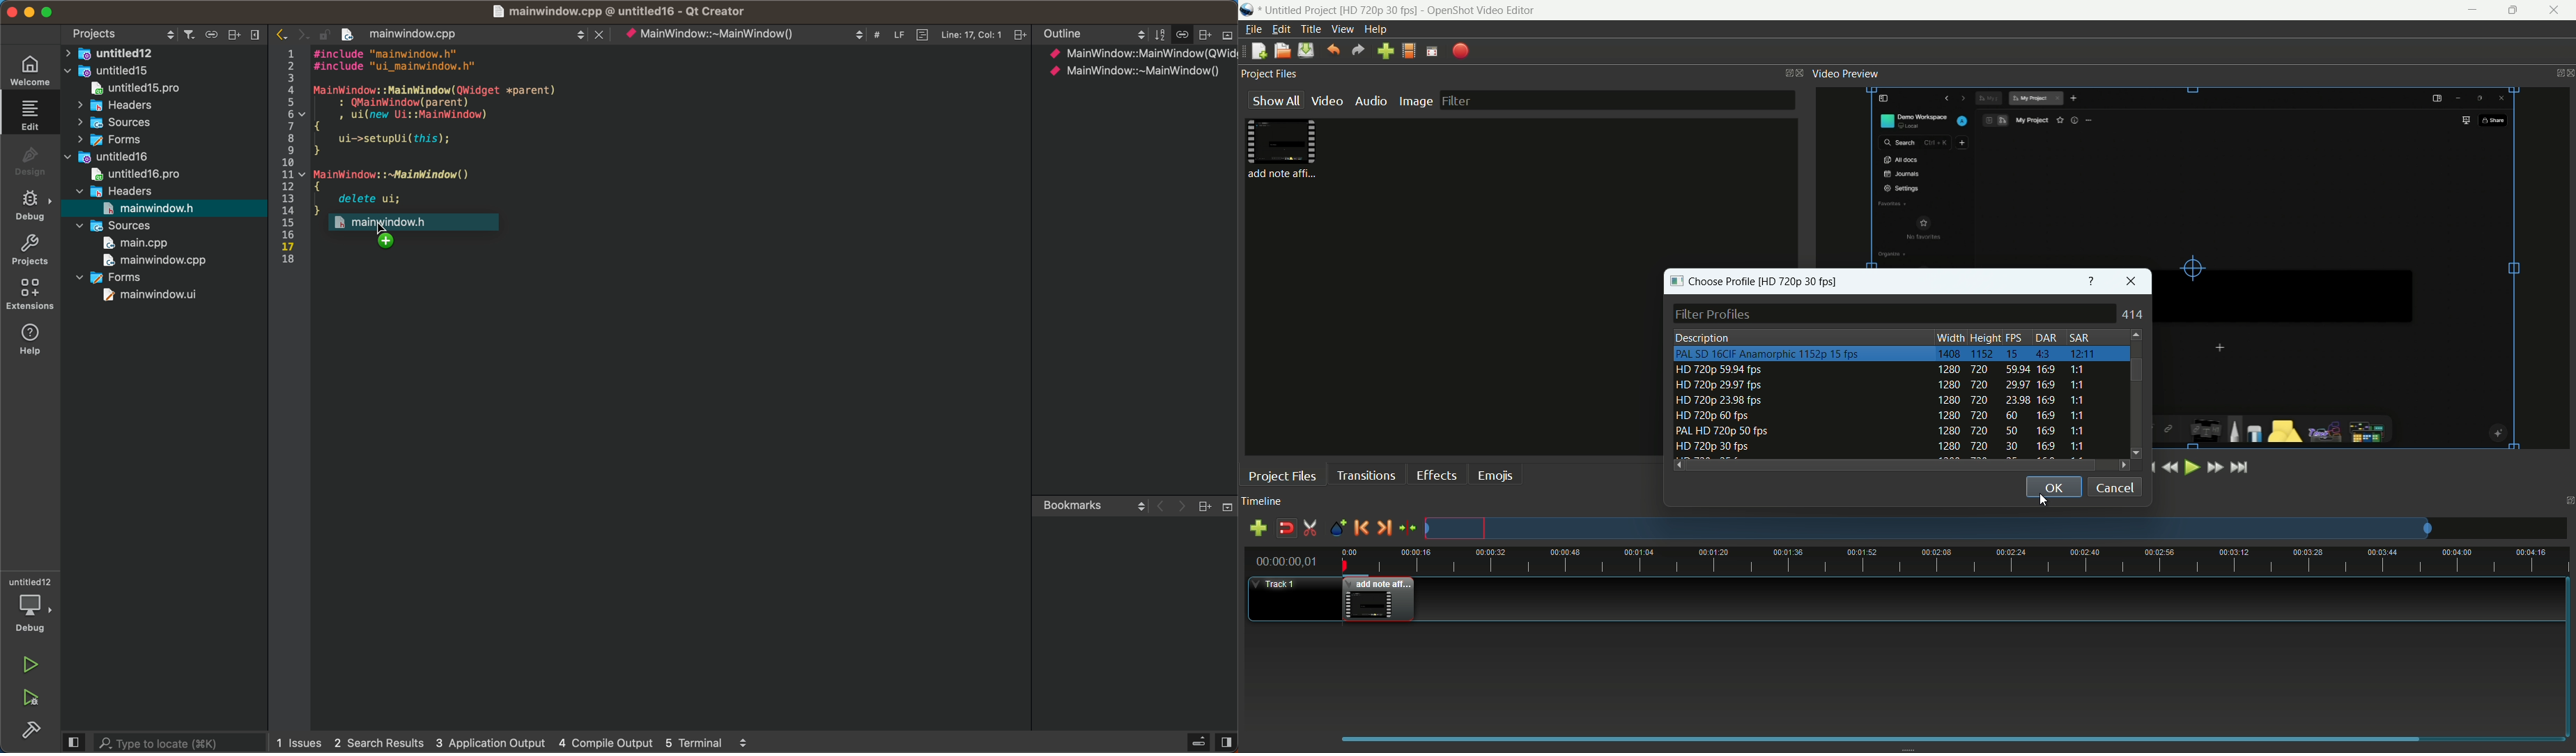  Describe the element at coordinates (1281, 477) in the screenshot. I see `project files` at that location.